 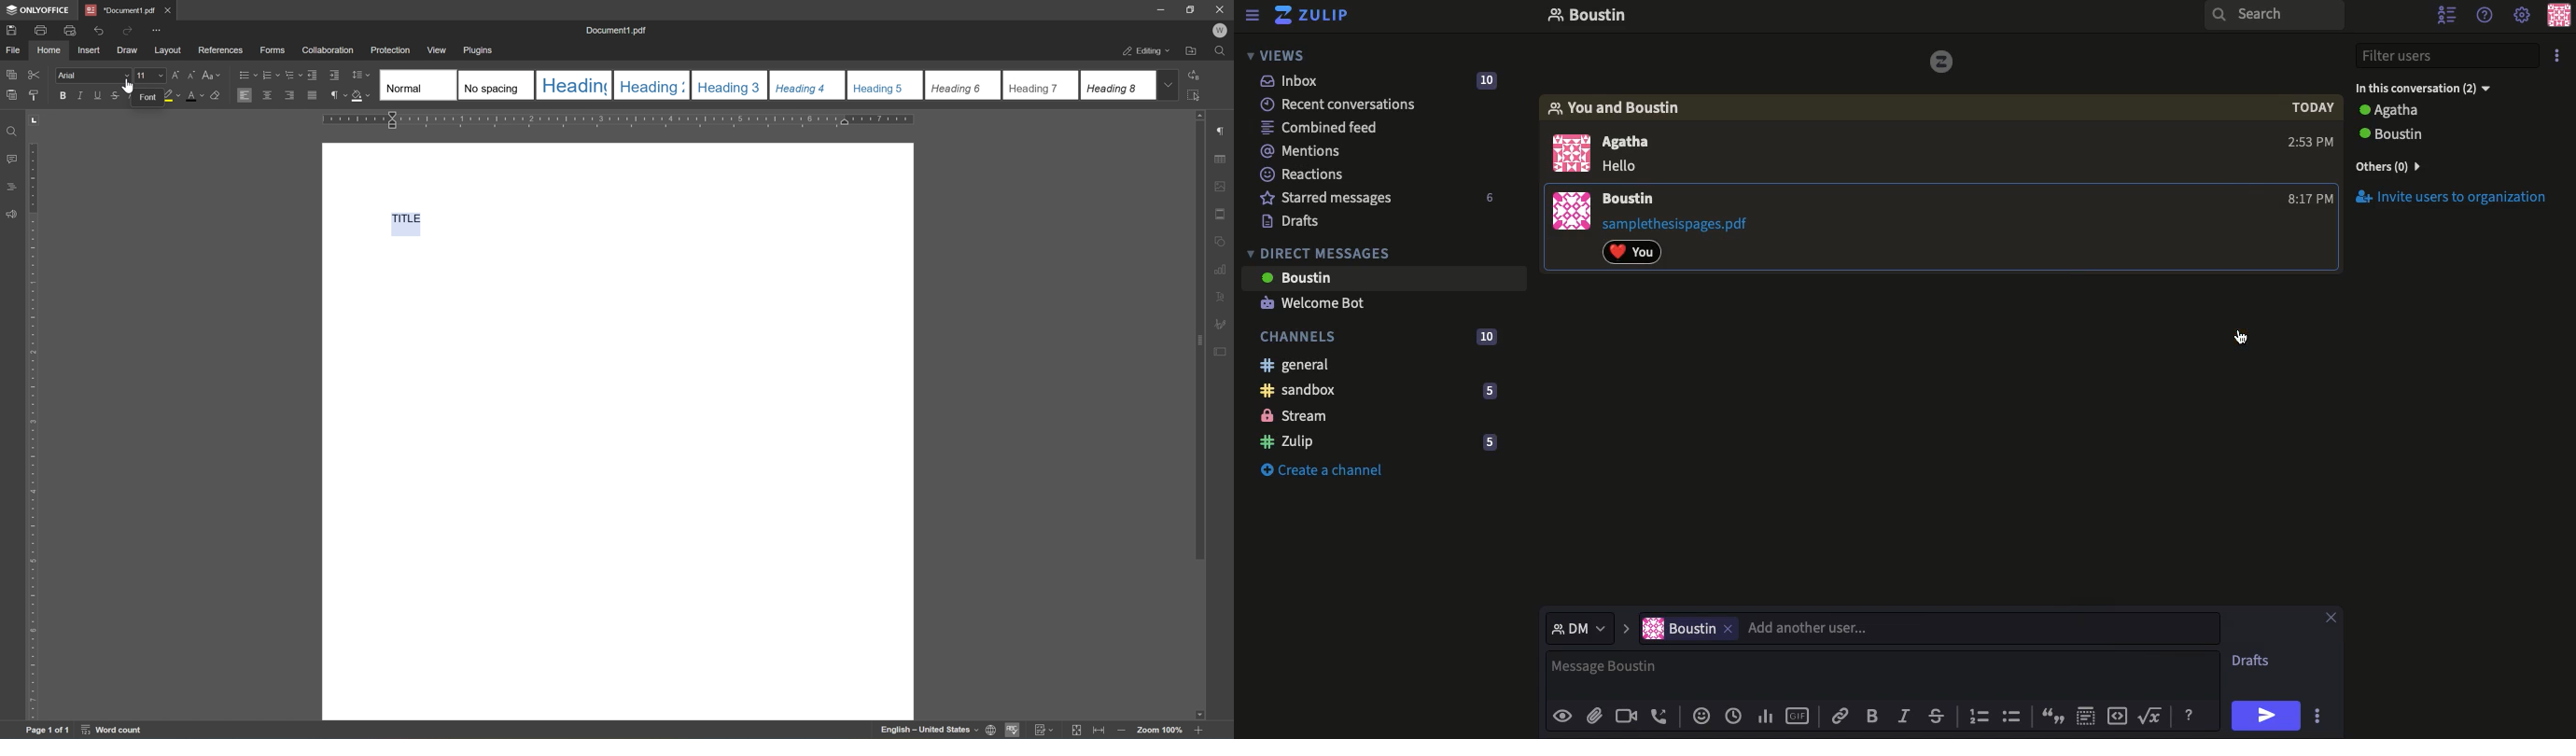 What do you see at coordinates (618, 30) in the screenshot?
I see `document1.pdf` at bounding box center [618, 30].